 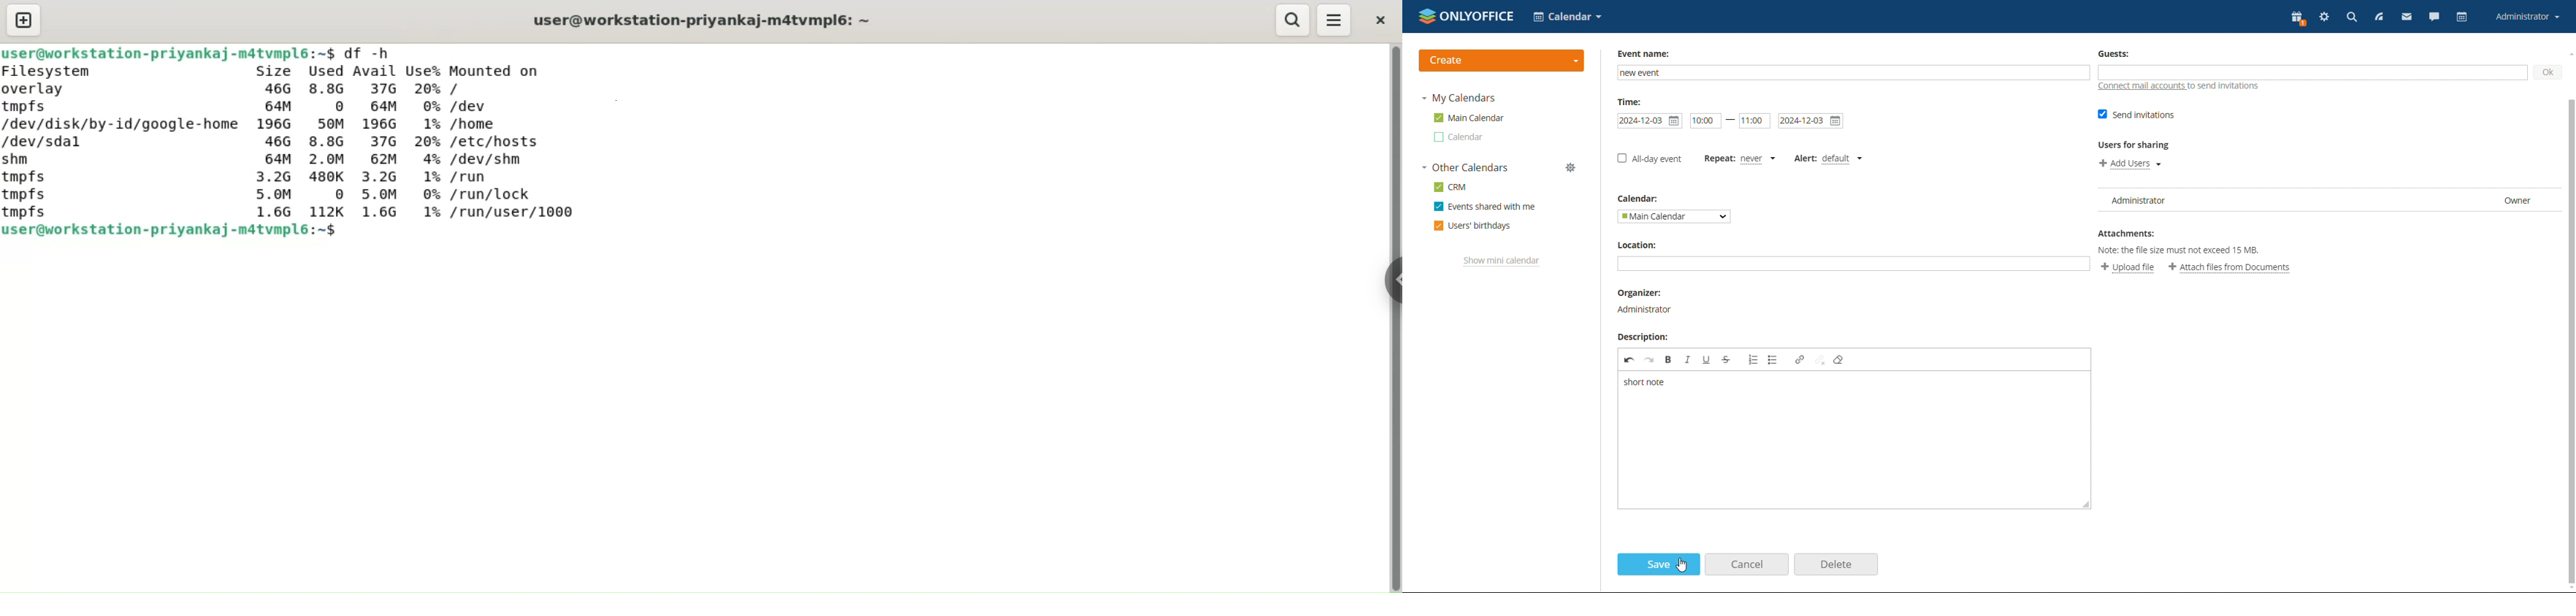 What do you see at coordinates (1502, 262) in the screenshot?
I see `show mini calendar` at bounding box center [1502, 262].